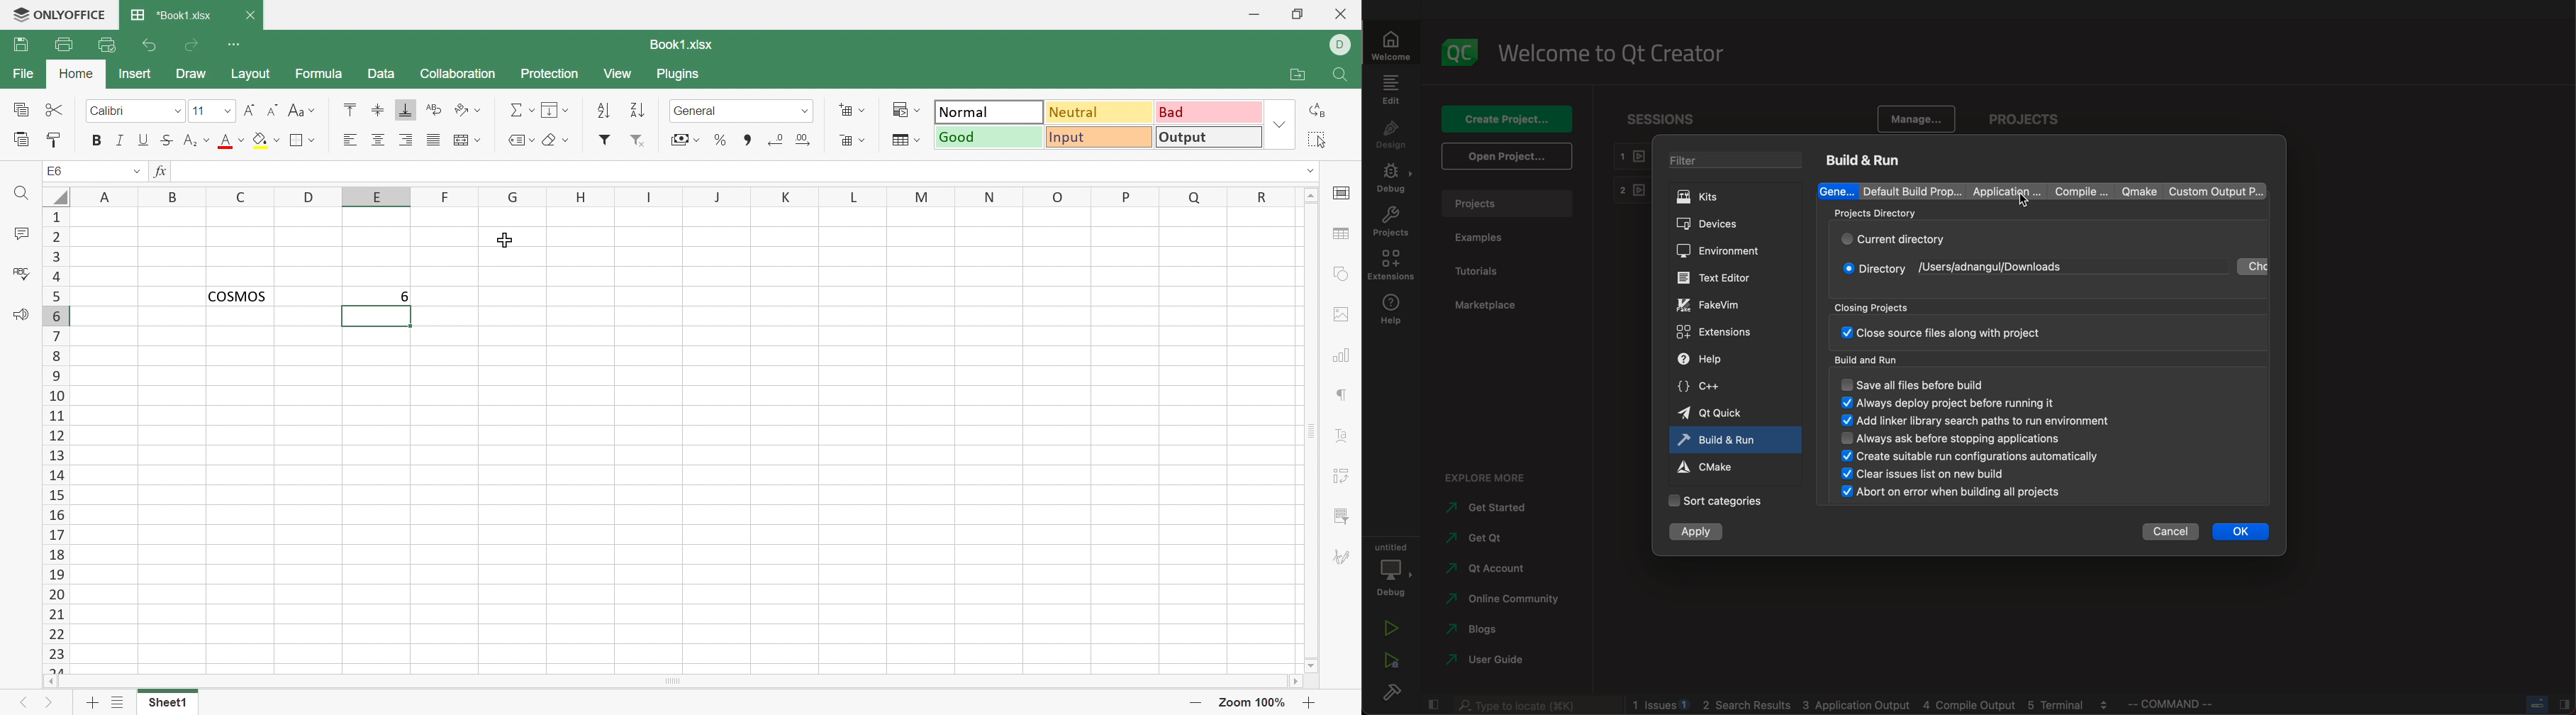  I want to click on command, so click(2181, 704).